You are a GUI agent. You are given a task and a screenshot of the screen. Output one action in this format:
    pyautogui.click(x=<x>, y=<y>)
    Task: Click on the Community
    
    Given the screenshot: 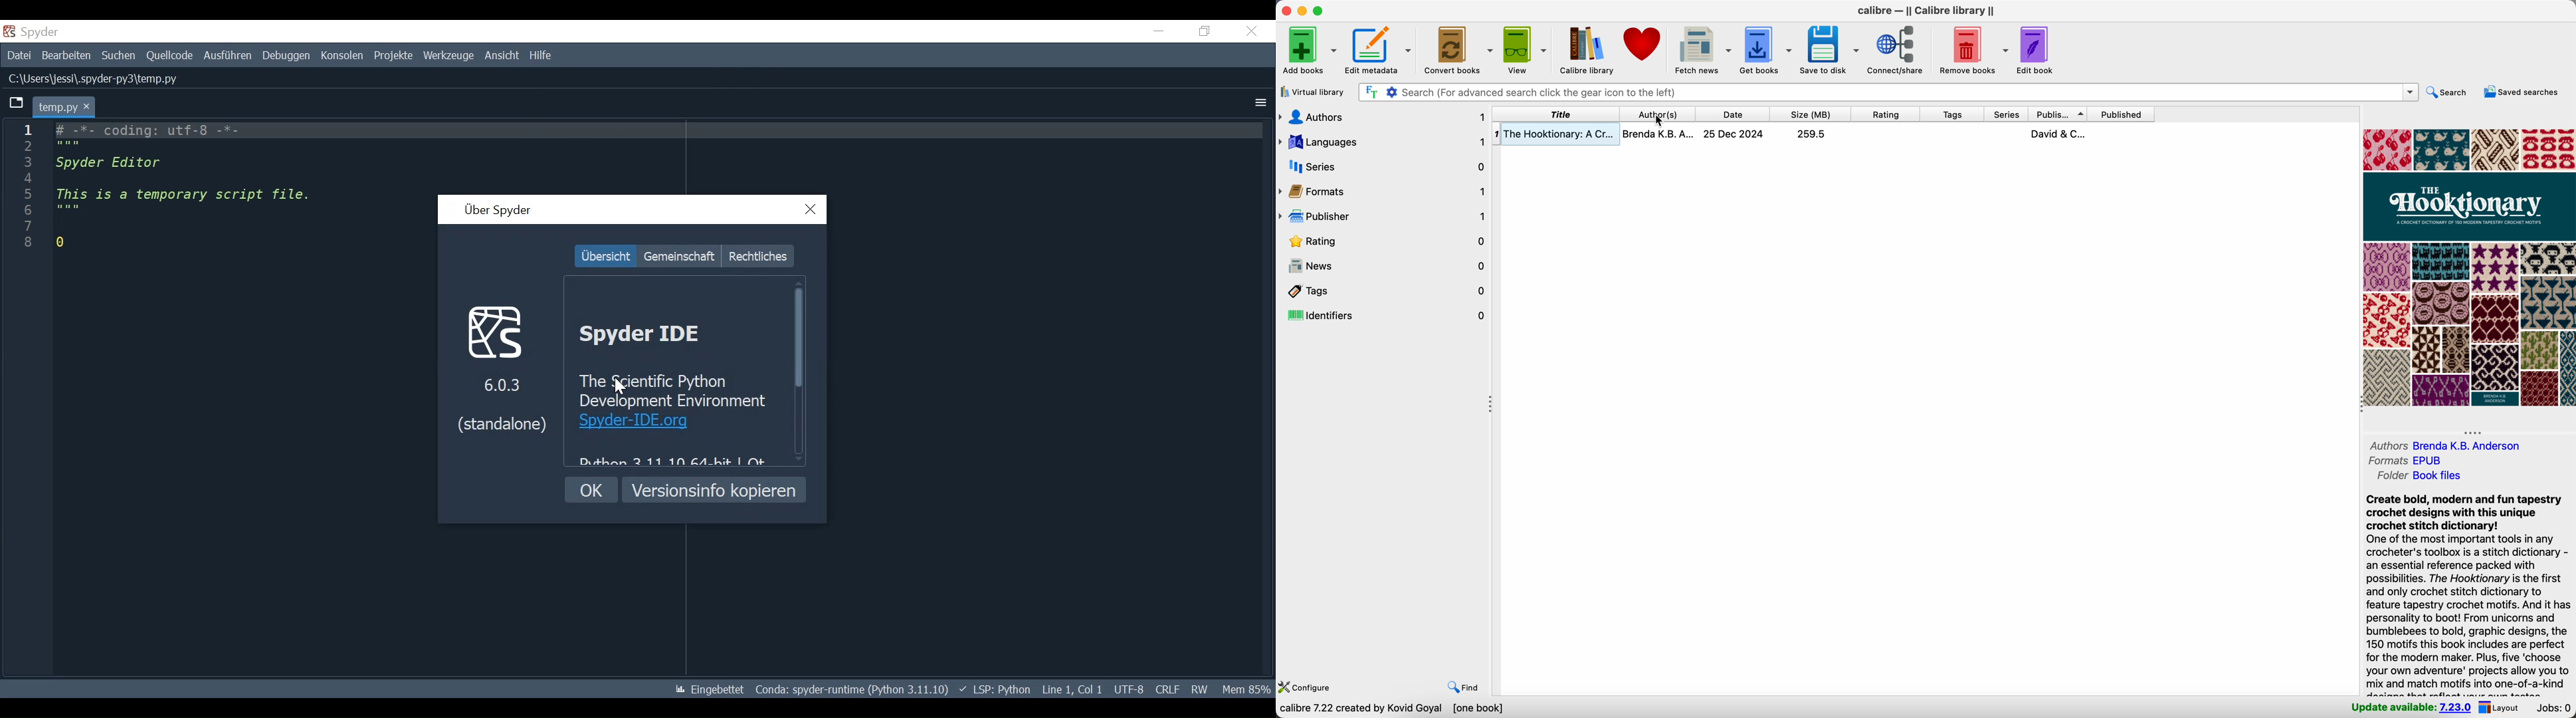 What is the action you would take?
    pyautogui.click(x=679, y=255)
    